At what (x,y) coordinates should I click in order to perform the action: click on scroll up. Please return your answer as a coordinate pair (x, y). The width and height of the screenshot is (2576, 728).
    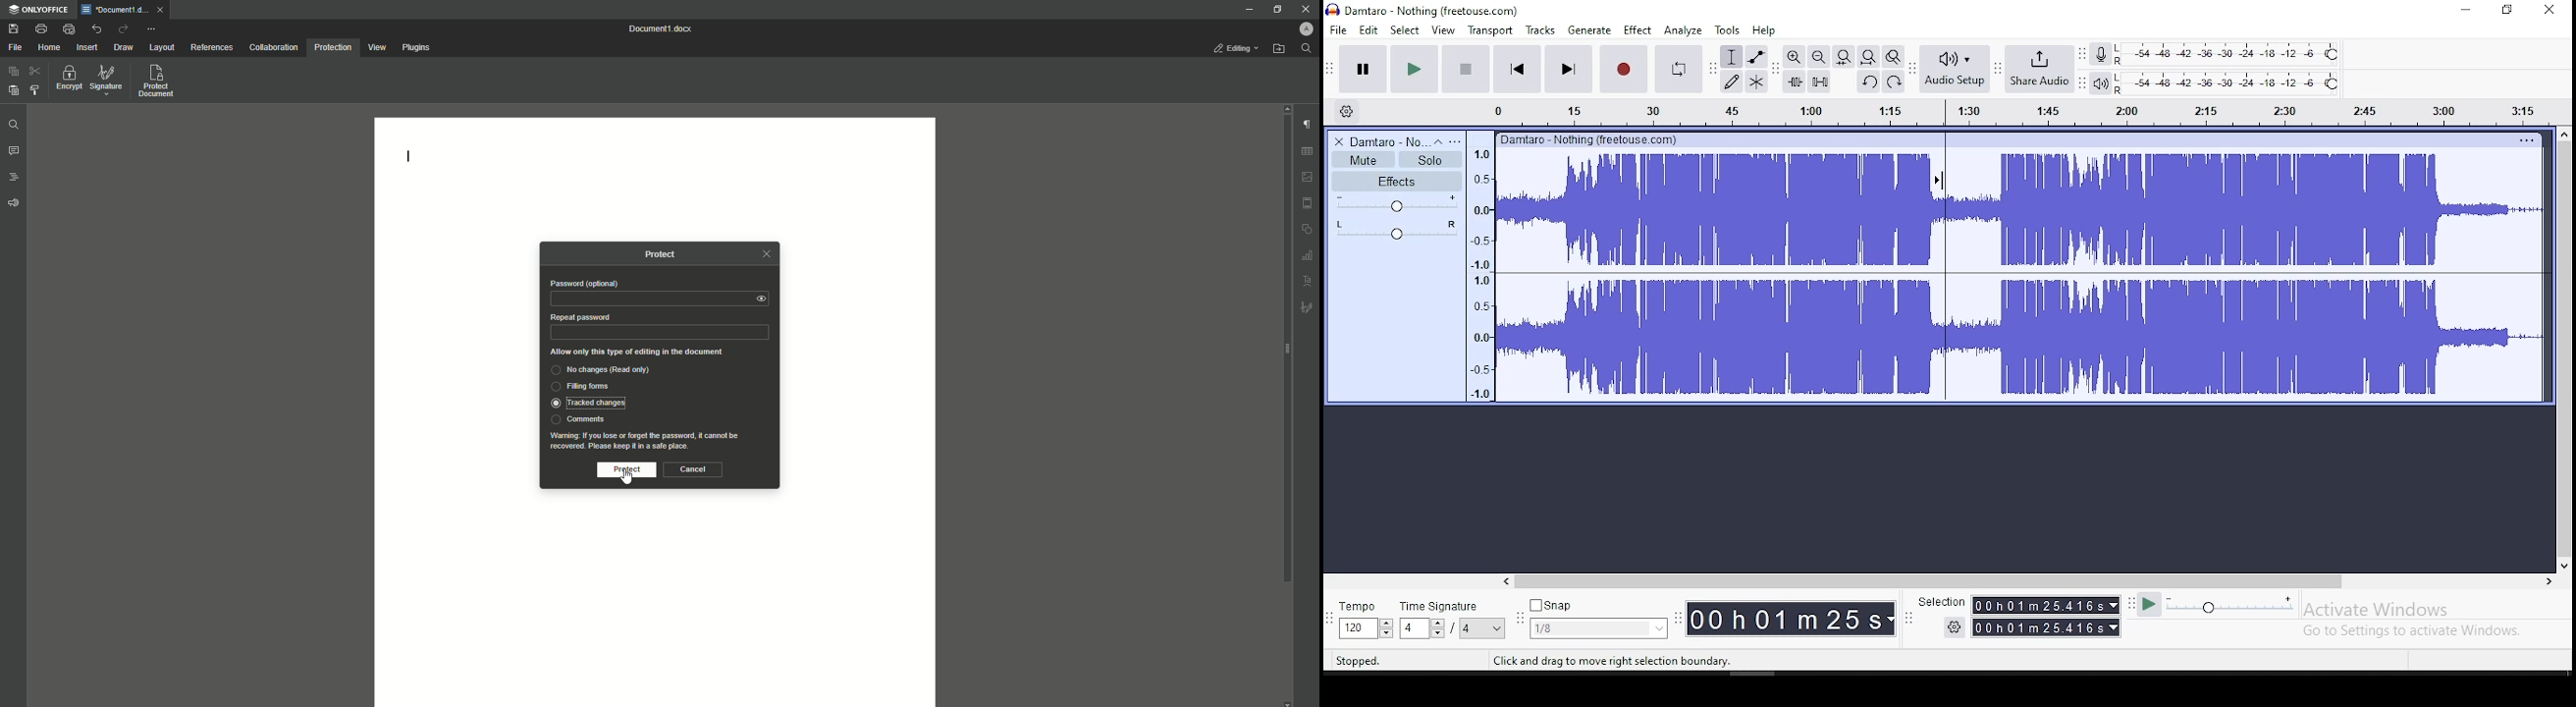
    Looking at the image, I should click on (2565, 135).